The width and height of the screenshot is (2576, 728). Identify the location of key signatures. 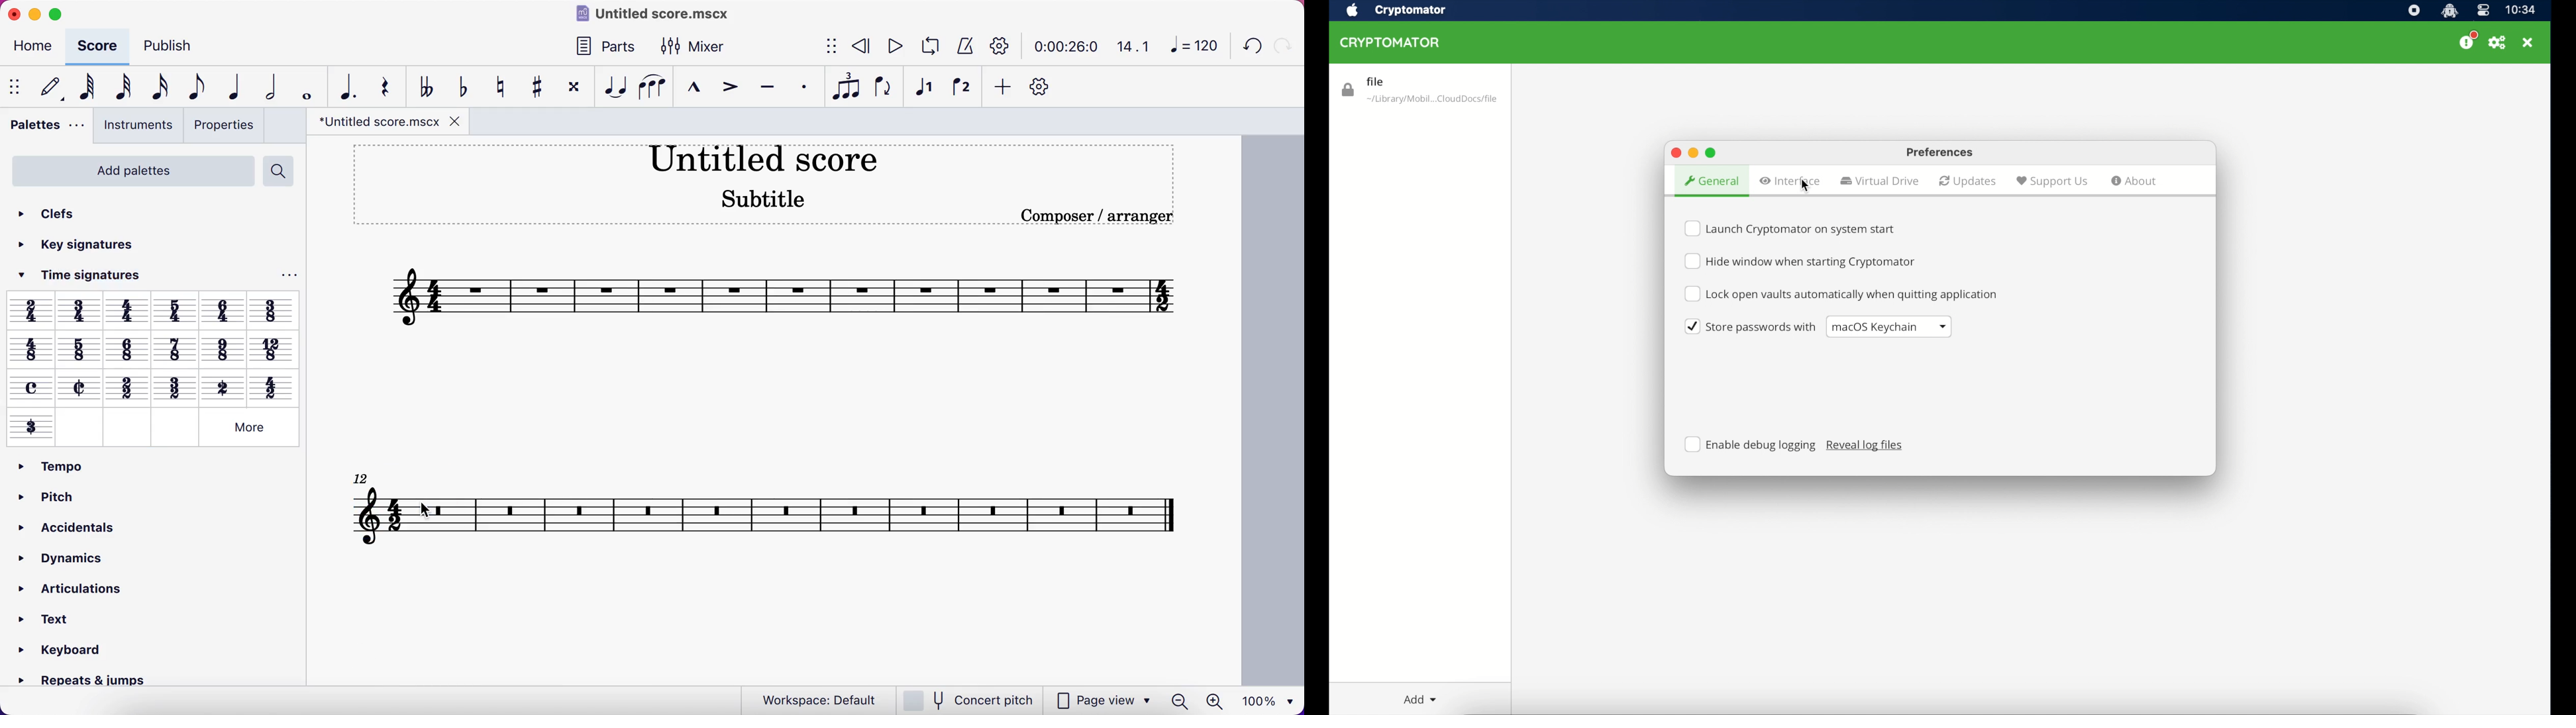
(95, 247).